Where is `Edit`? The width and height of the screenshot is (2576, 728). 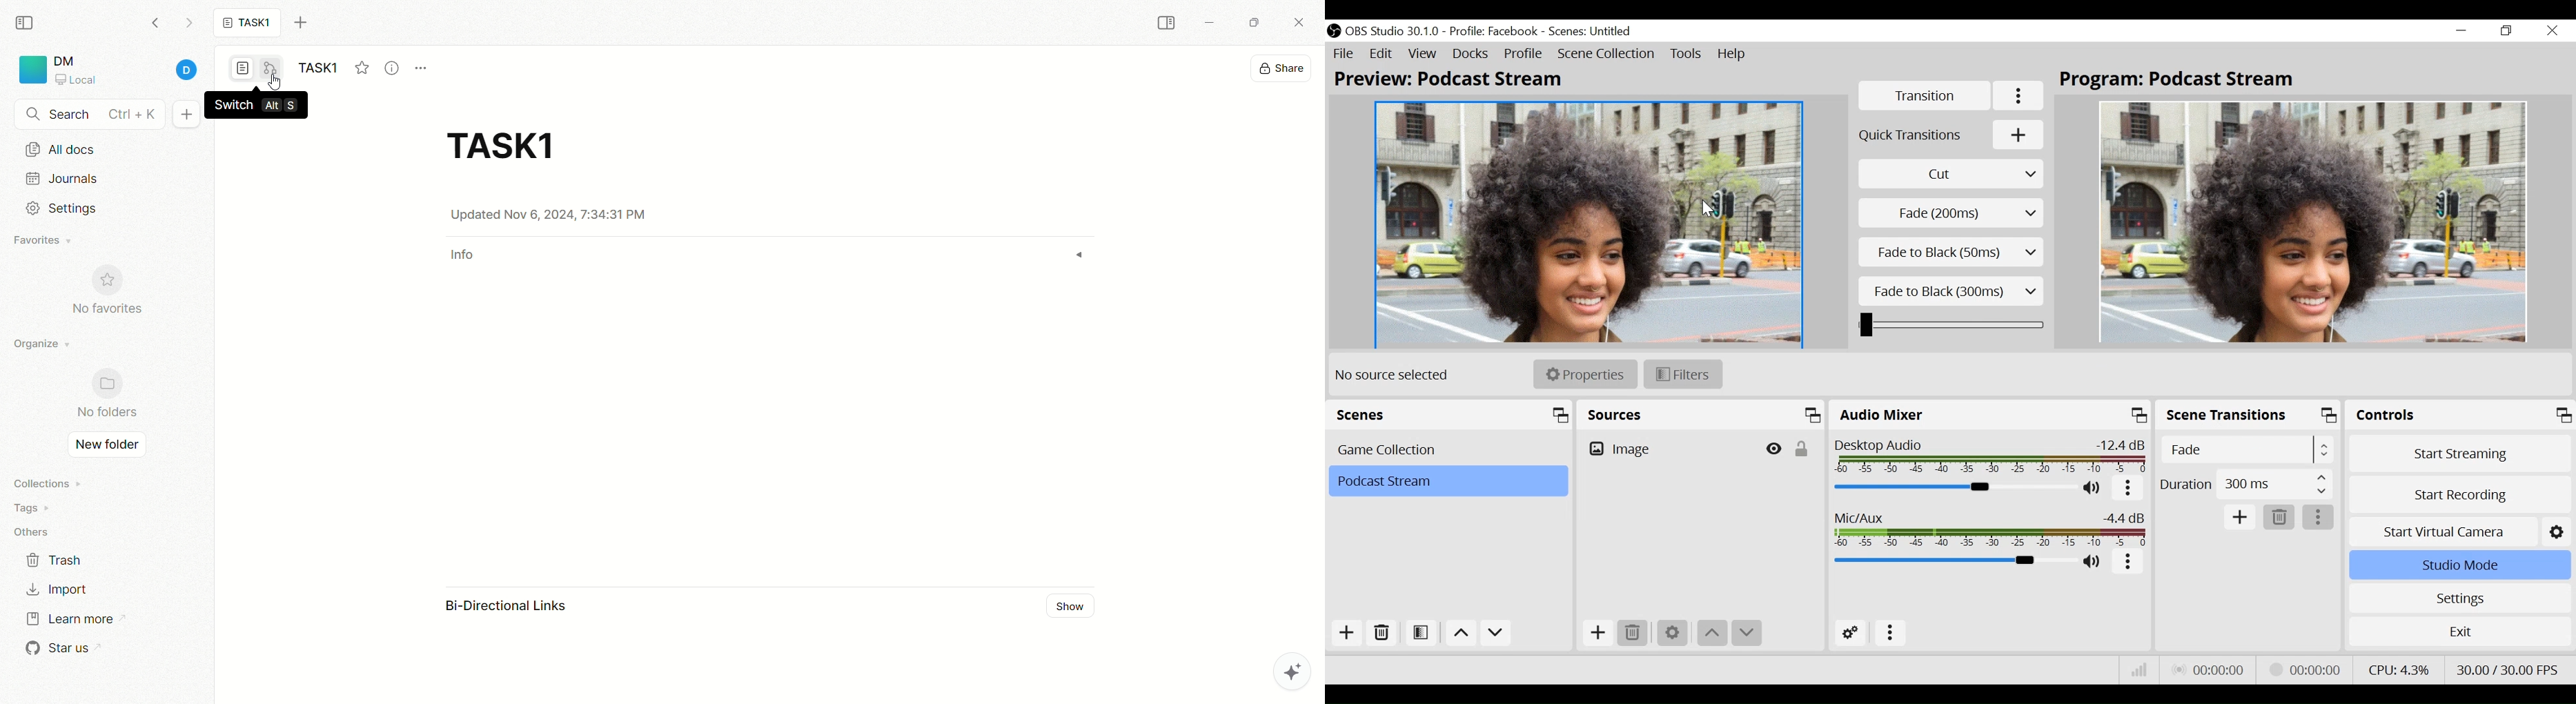
Edit is located at coordinates (1382, 54).